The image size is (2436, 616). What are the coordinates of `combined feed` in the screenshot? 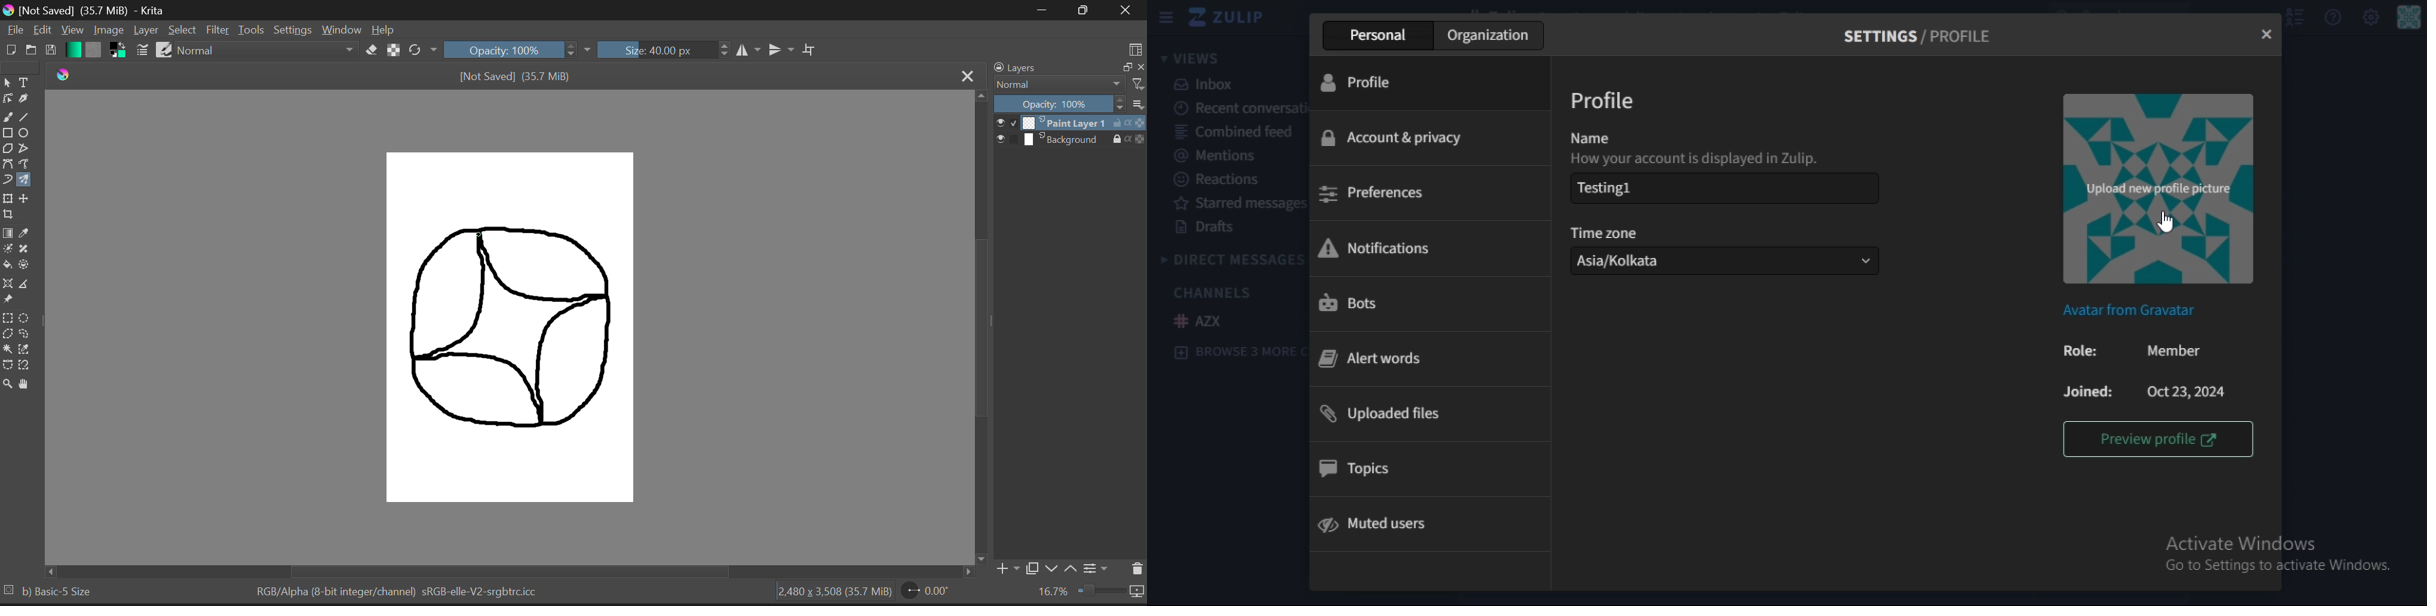 It's located at (1236, 131).